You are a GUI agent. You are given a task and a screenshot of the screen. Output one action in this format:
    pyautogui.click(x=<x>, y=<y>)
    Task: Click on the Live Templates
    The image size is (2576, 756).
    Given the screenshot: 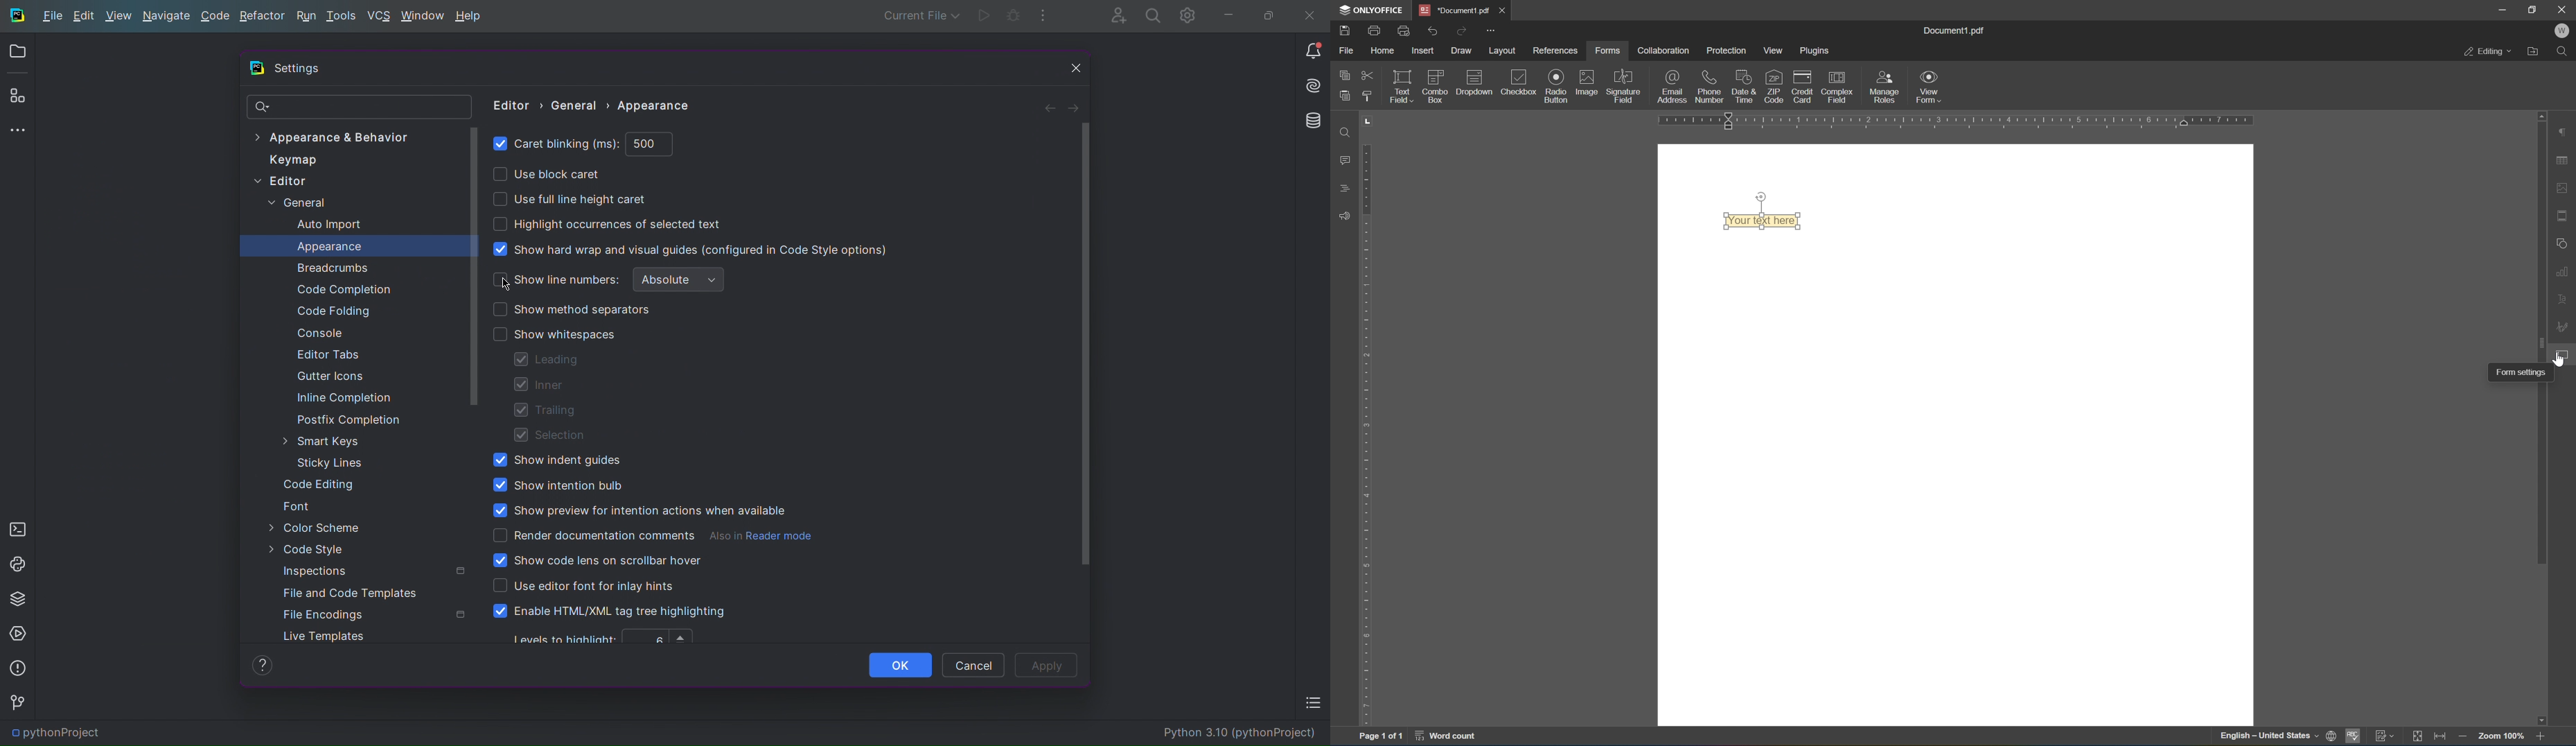 What is the action you would take?
    pyautogui.click(x=324, y=636)
    